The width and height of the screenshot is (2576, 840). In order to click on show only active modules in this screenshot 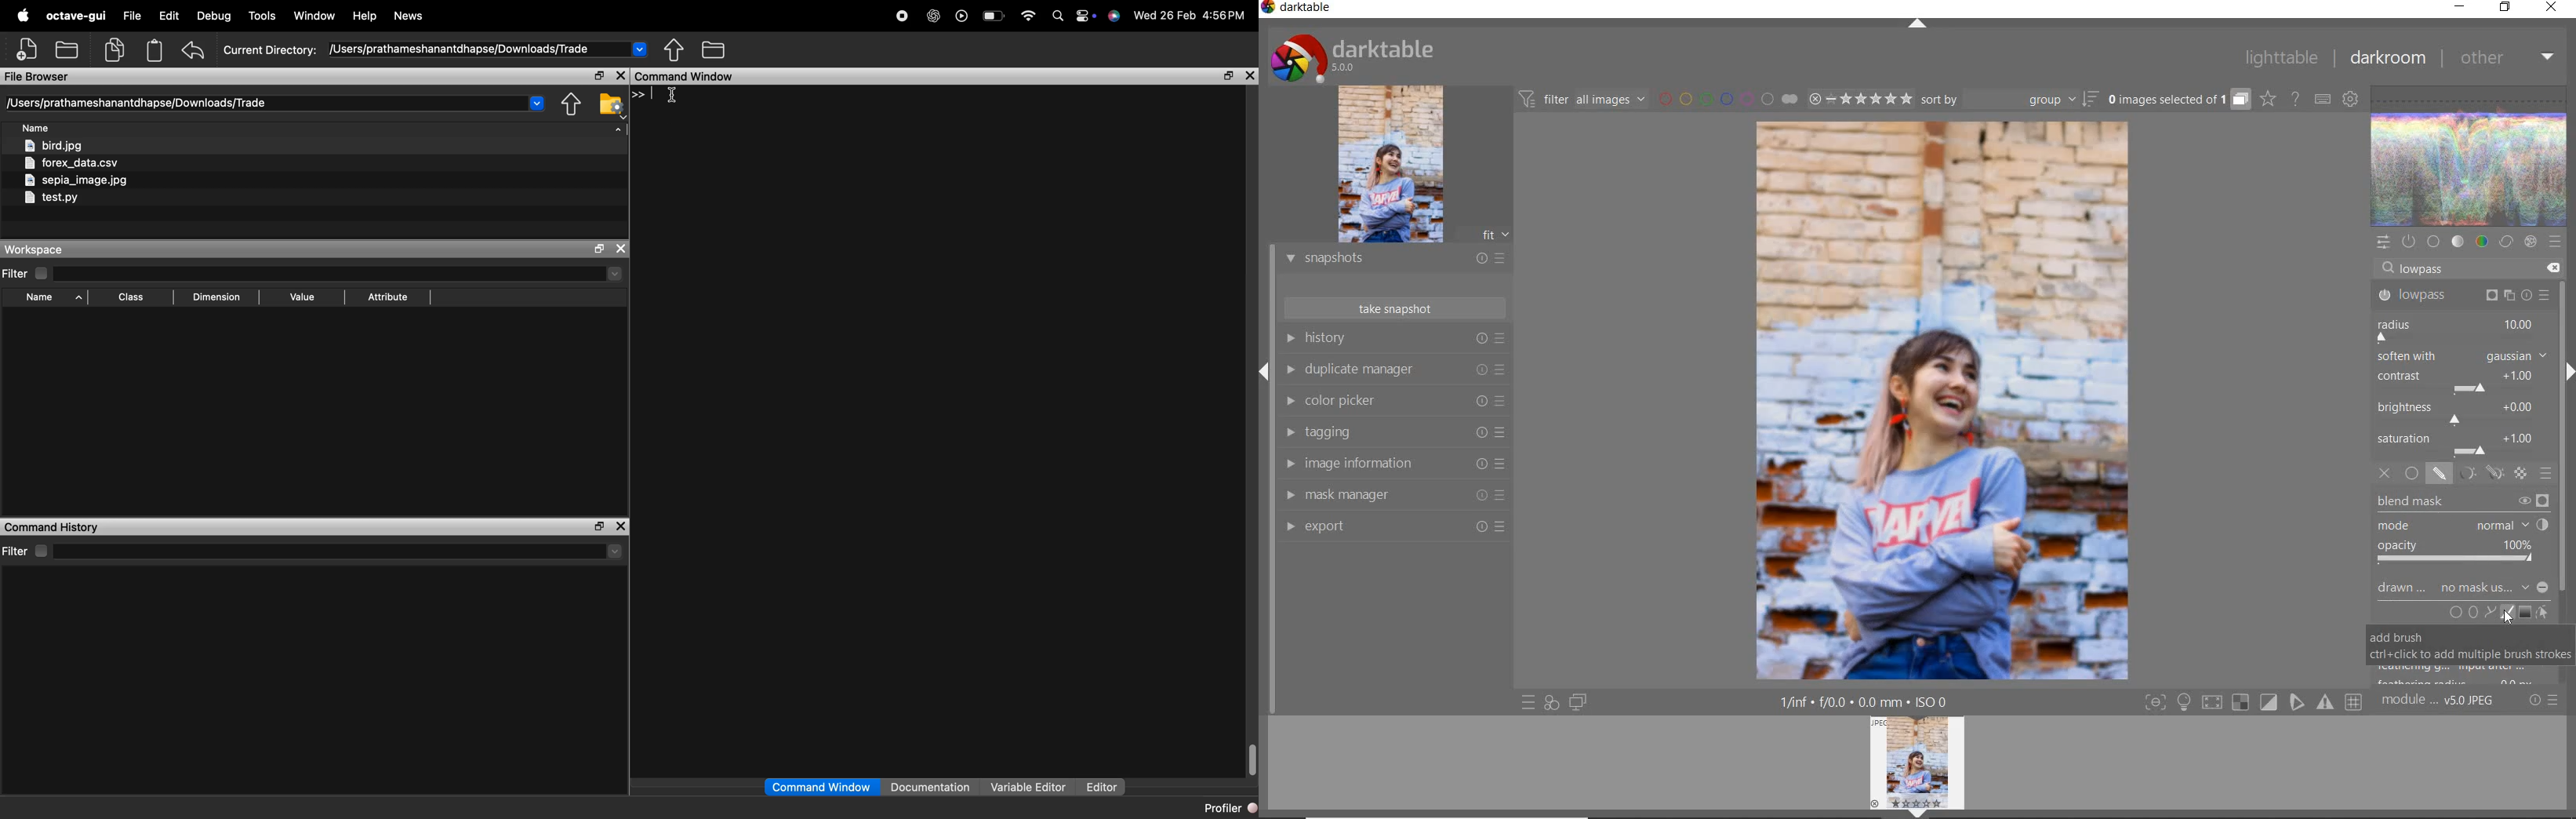, I will do `click(2409, 242)`.